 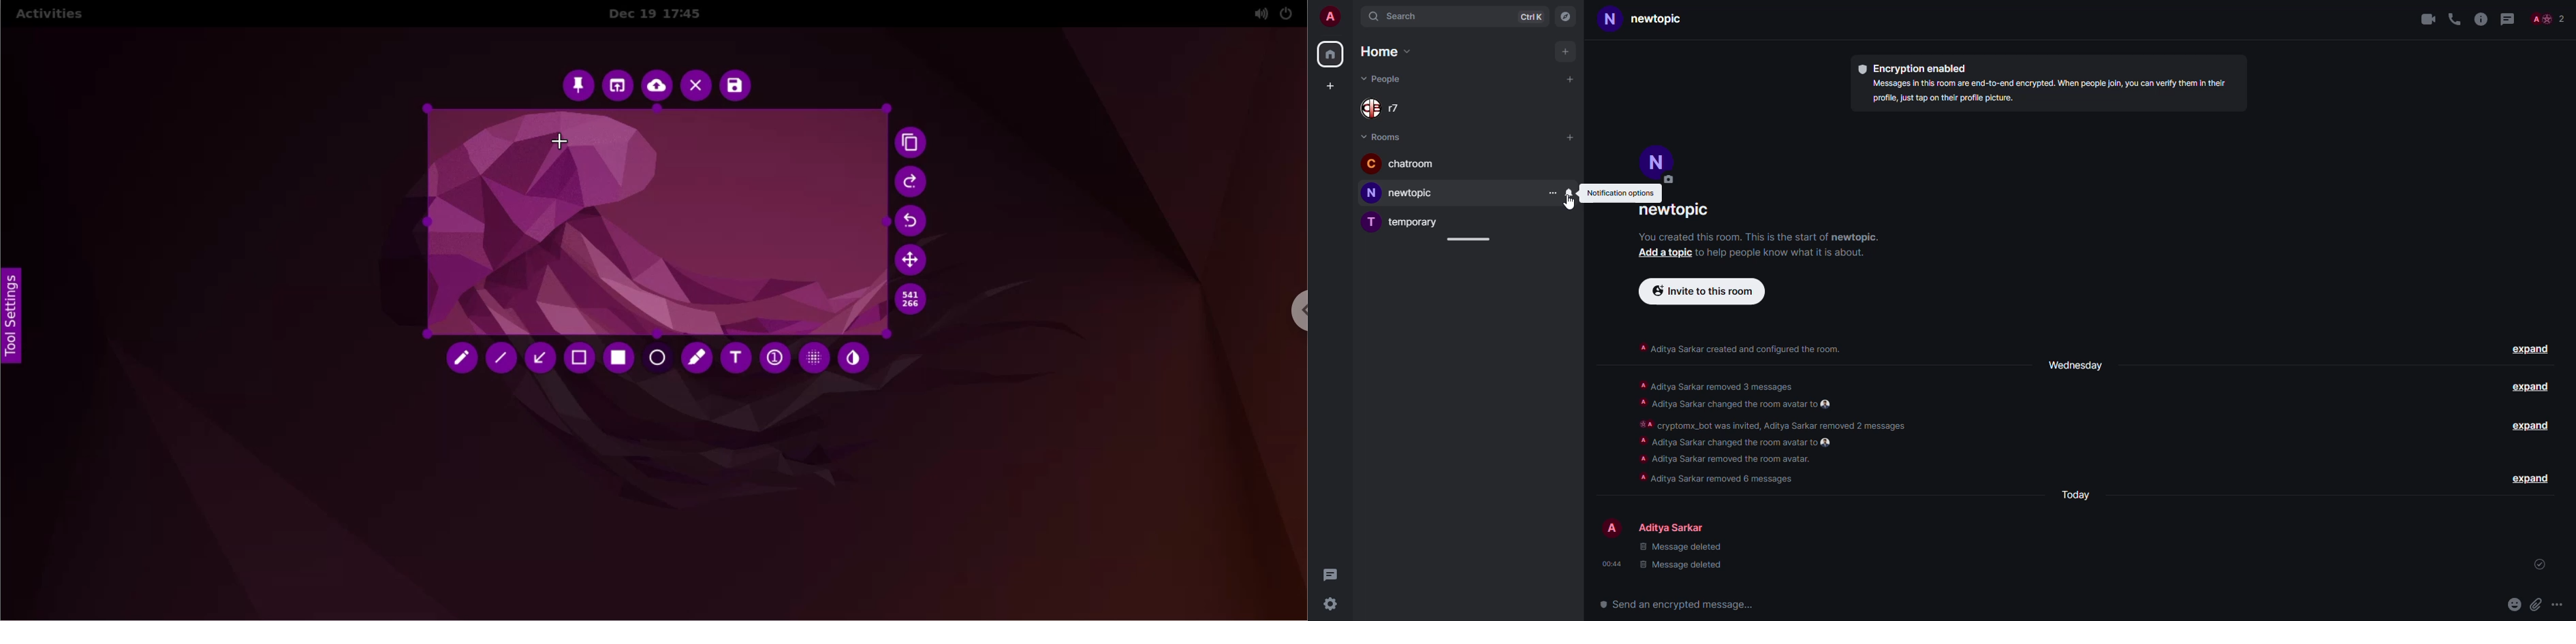 I want to click on add, so click(x=1571, y=137).